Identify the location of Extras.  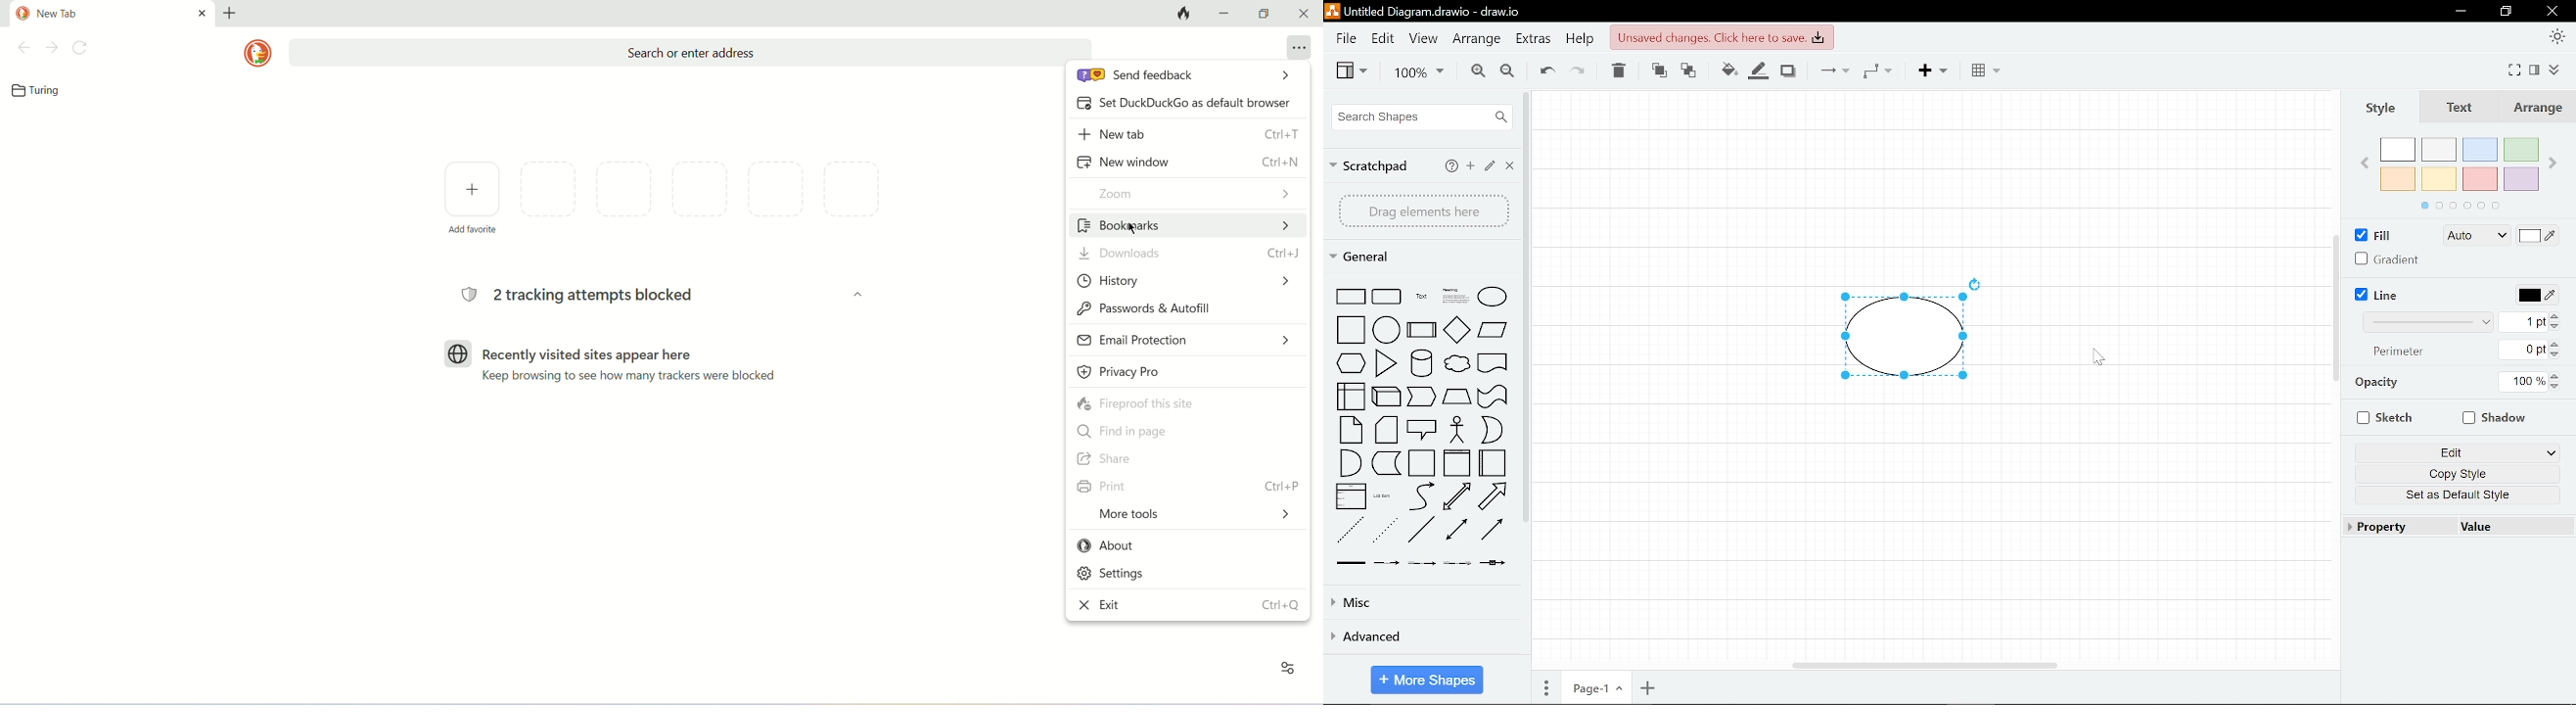
(1534, 40).